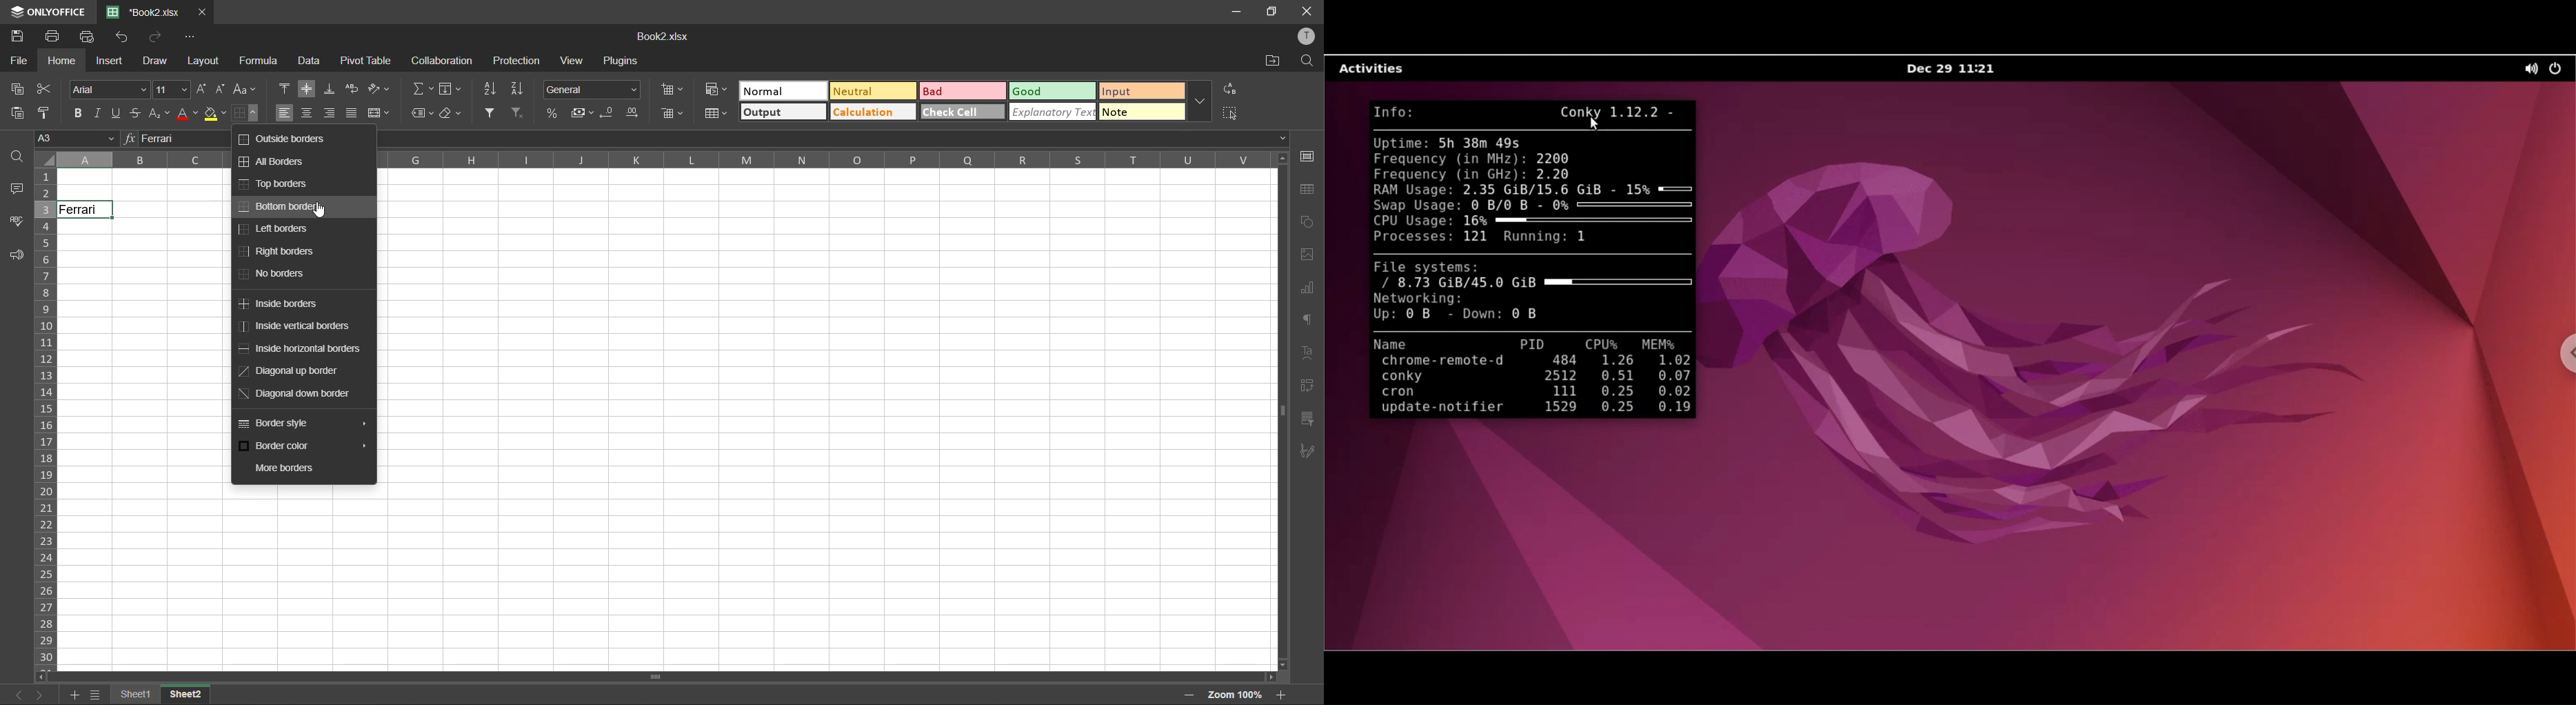 This screenshot has width=2576, height=728. I want to click on output, so click(781, 112).